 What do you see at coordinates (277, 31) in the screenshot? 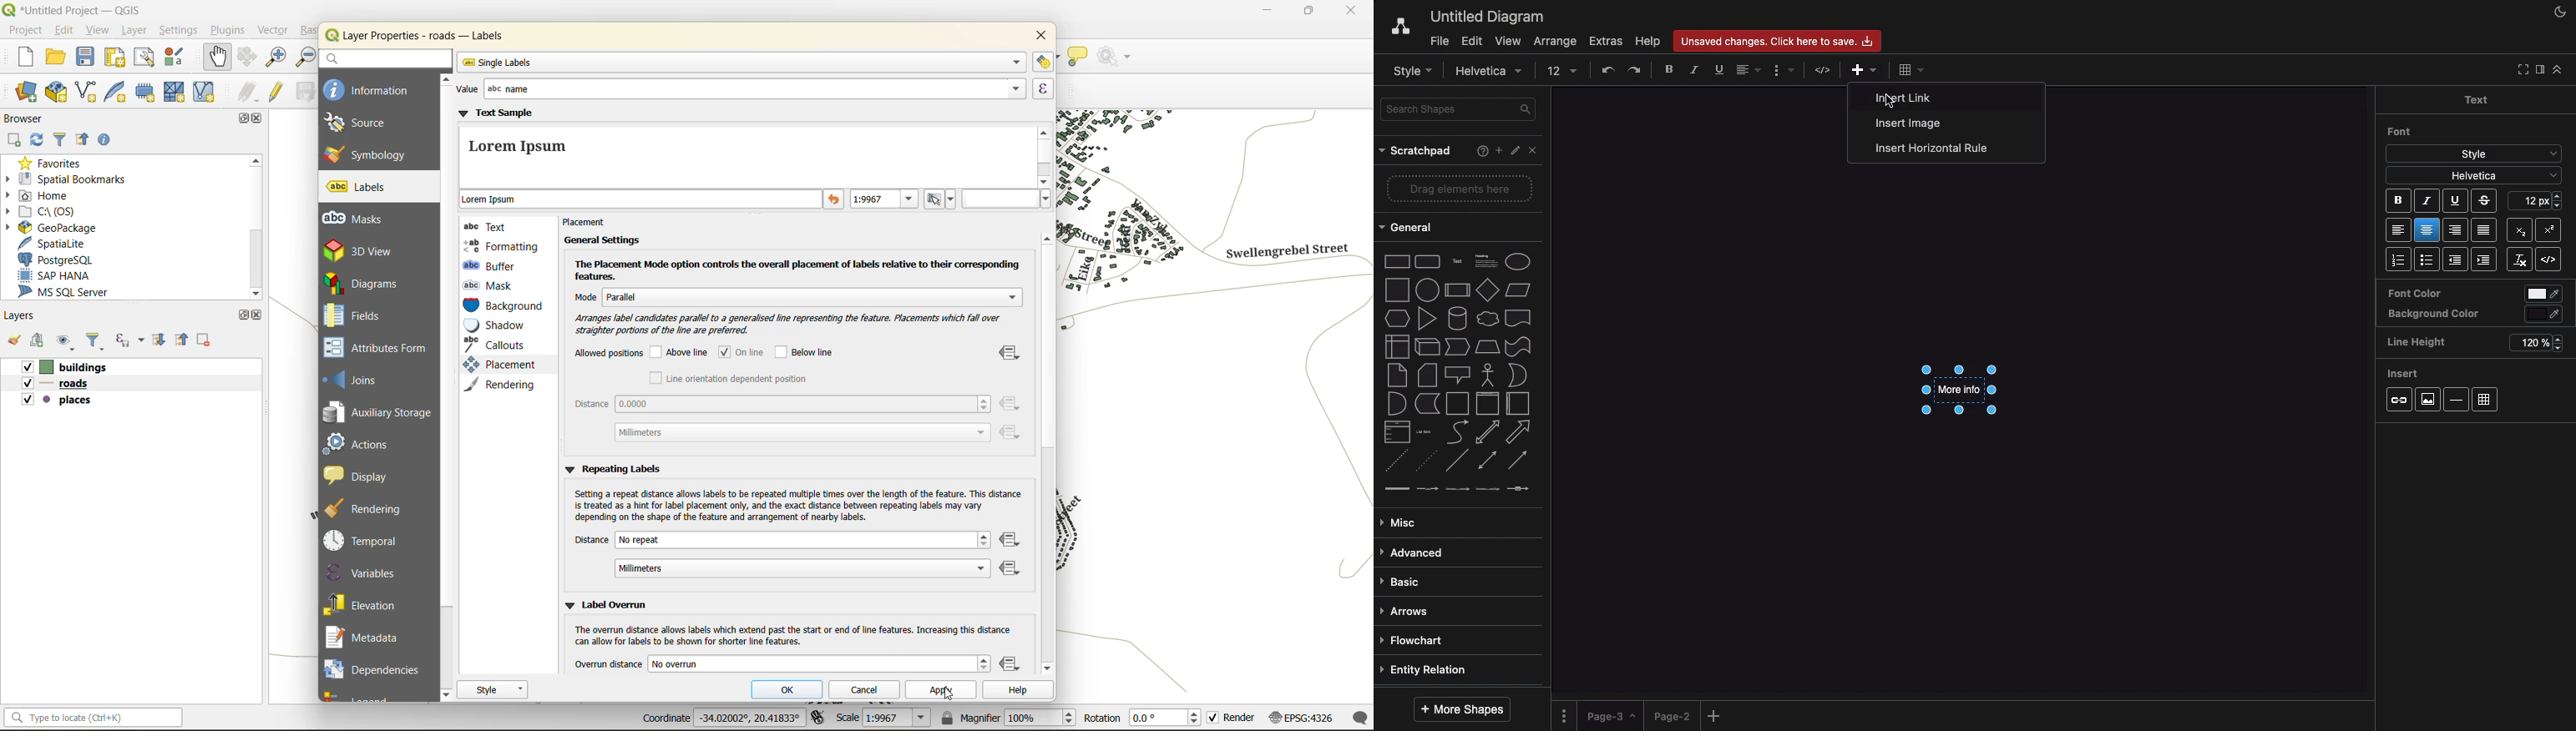
I see `vector` at bounding box center [277, 31].